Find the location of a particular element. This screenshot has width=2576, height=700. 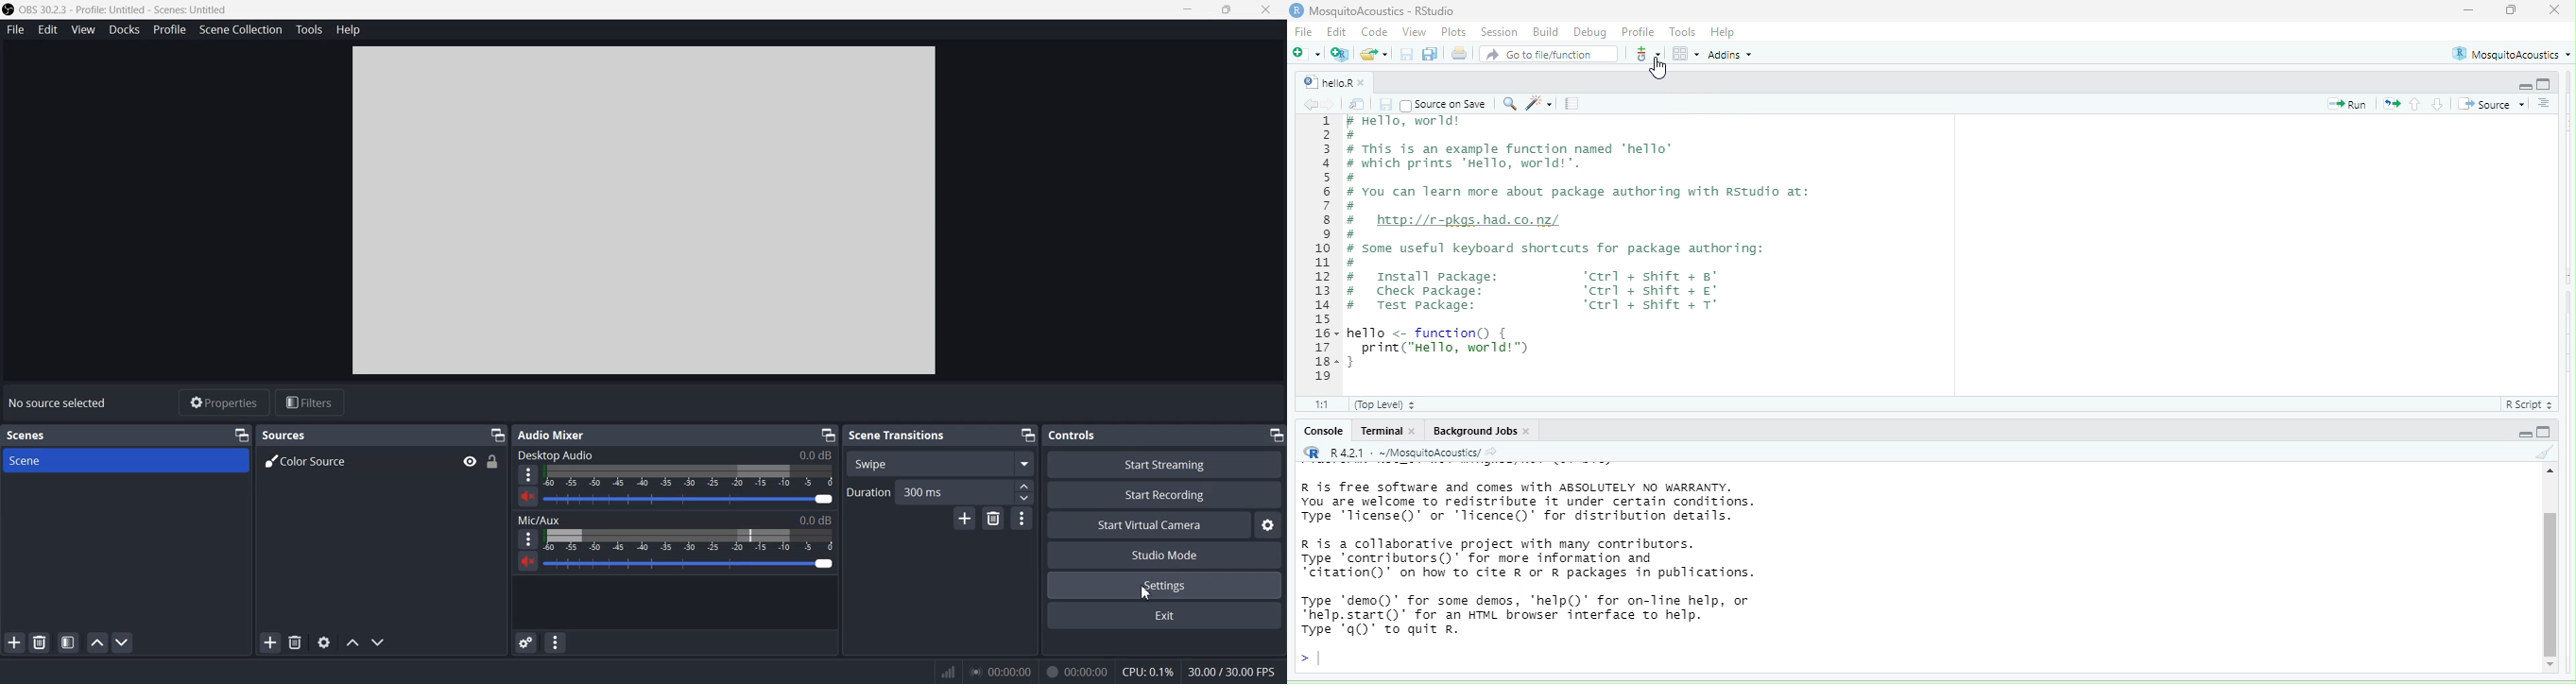

new file is located at coordinates (1307, 53).